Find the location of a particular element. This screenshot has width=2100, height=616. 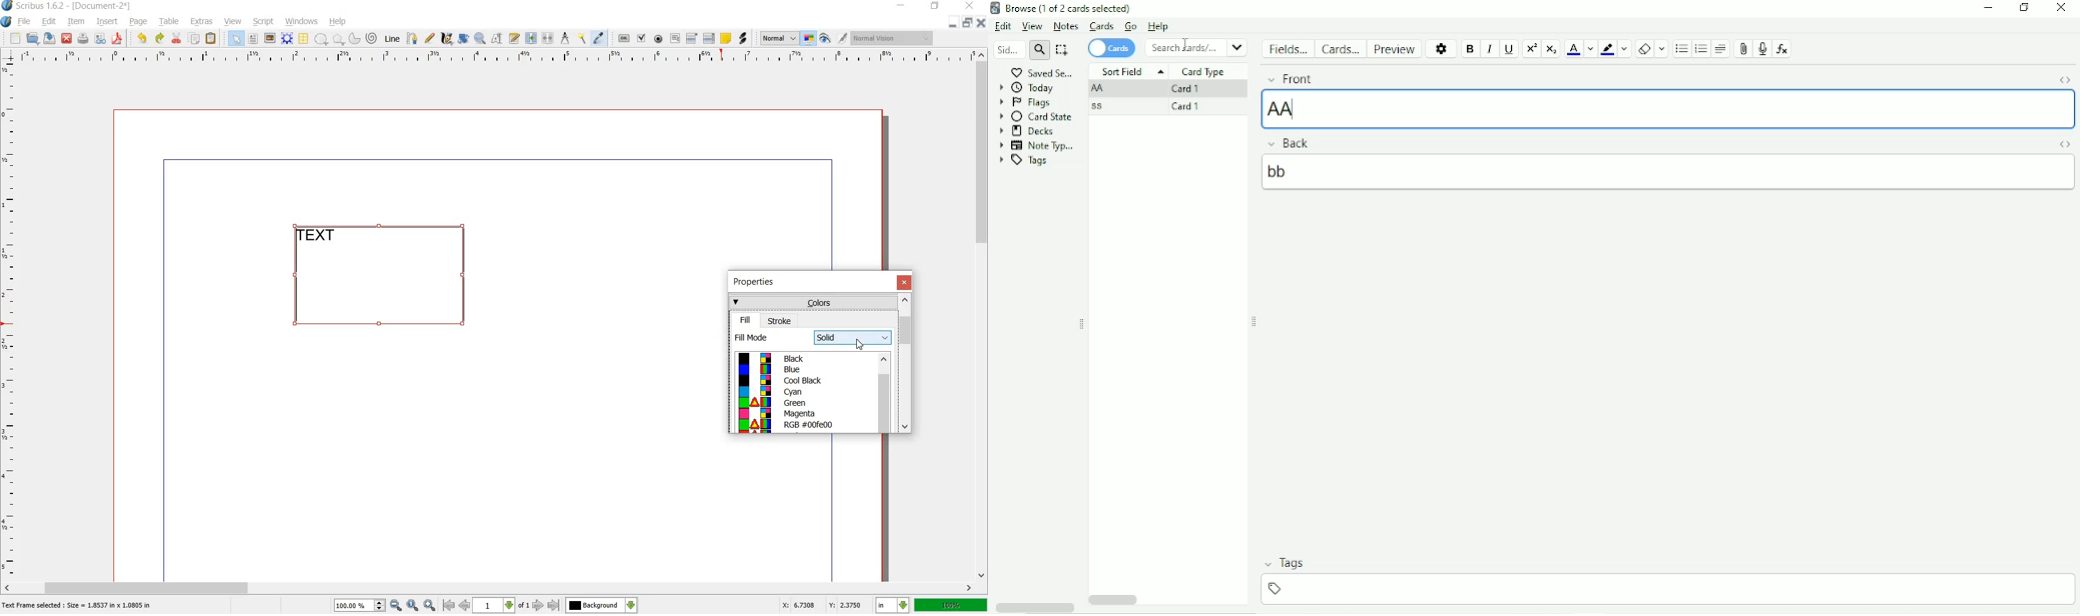

ruler is located at coordinates (10, 320).